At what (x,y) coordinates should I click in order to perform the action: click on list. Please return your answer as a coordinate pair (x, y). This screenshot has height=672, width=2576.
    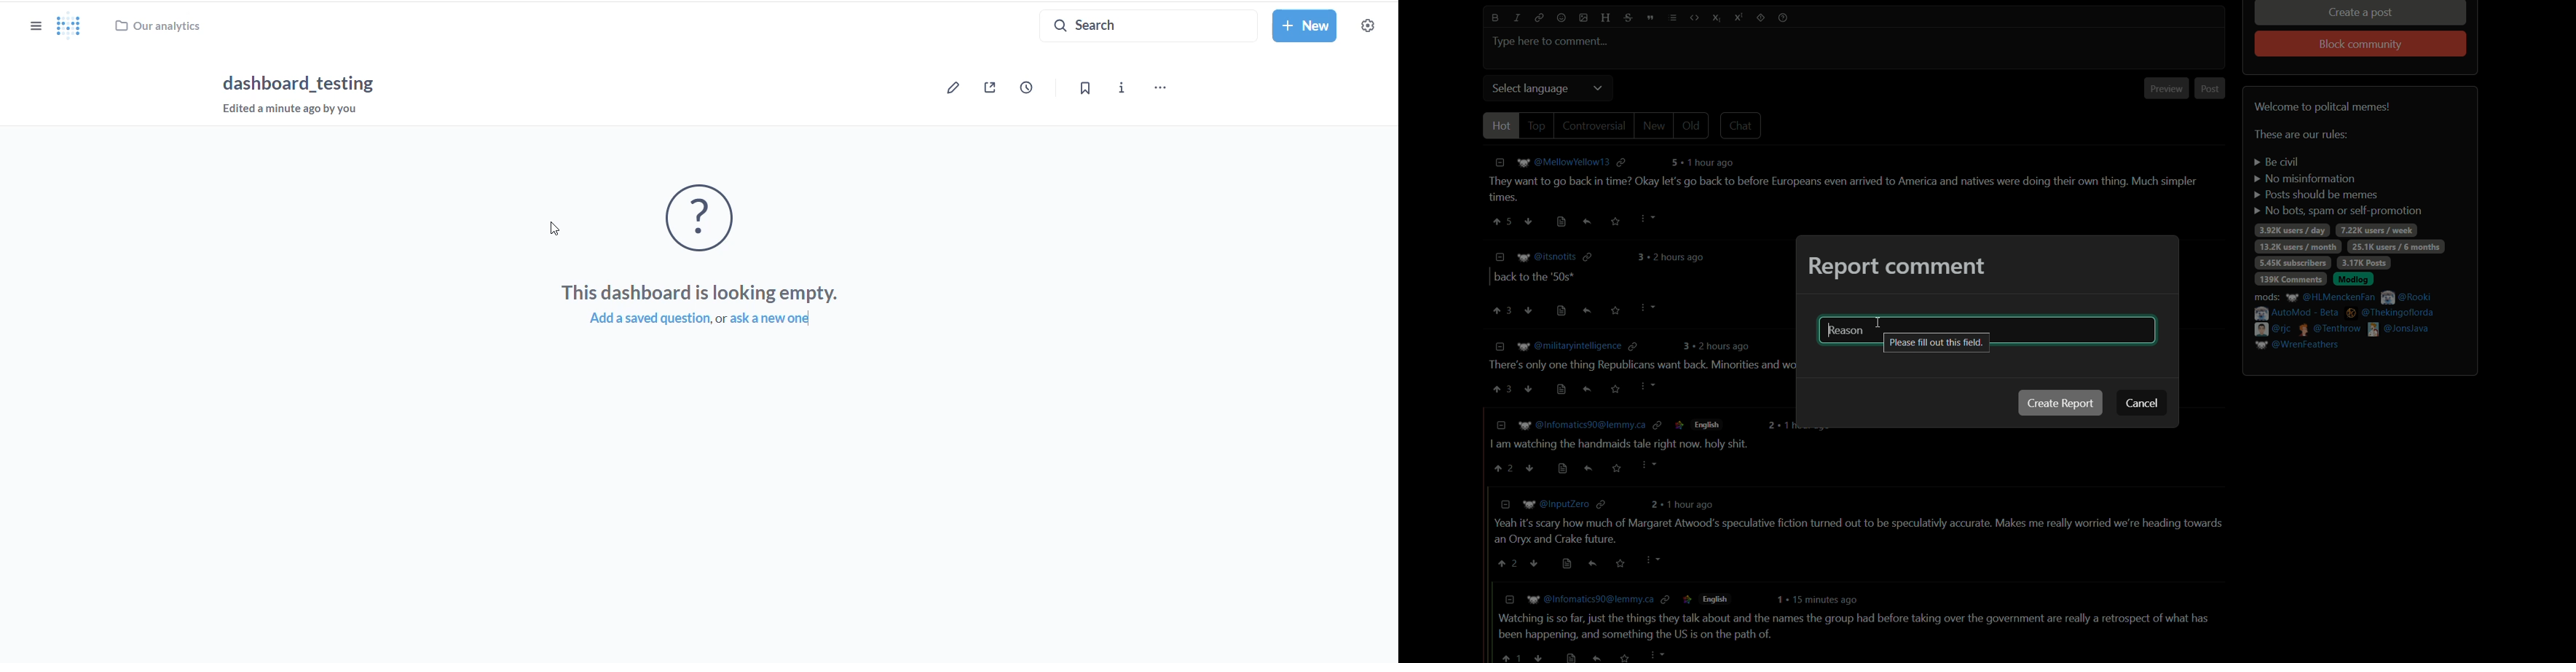
    Looking at the image, I should click on (1671, 18).